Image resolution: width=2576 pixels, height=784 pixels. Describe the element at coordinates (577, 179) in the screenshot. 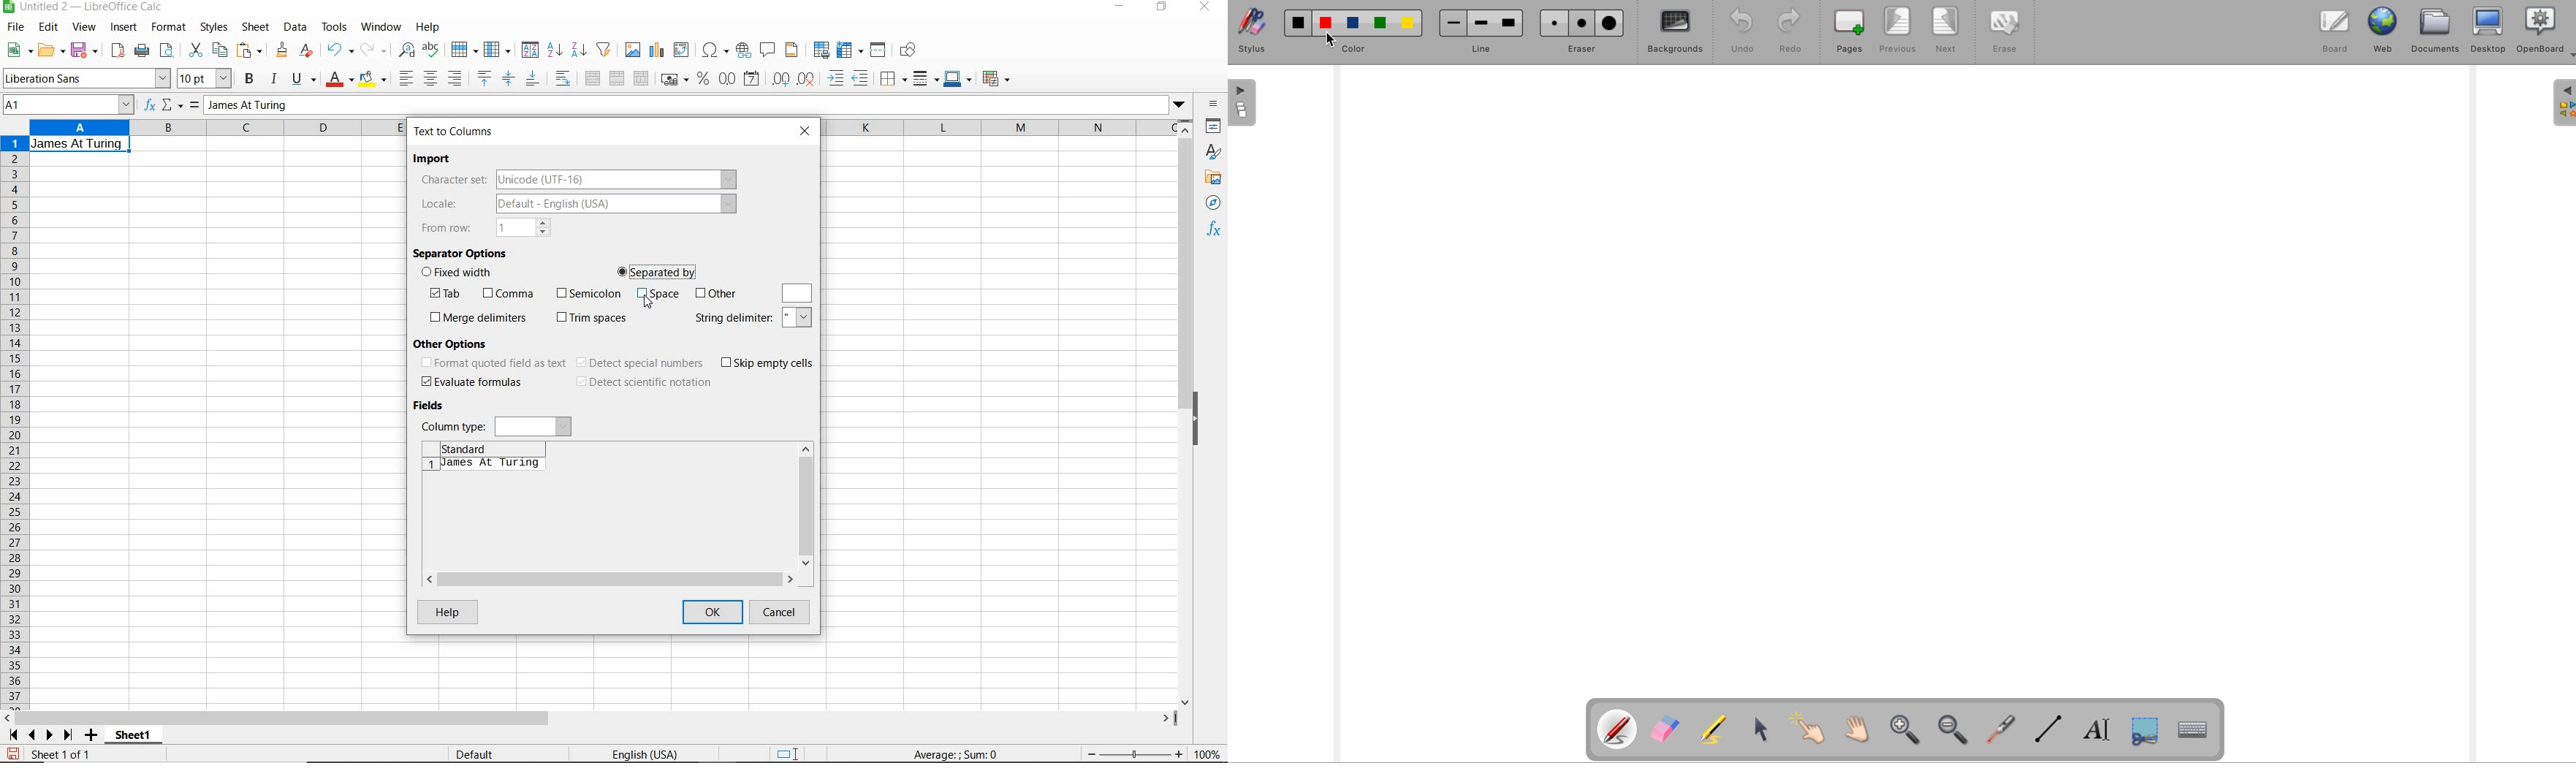

I see `character set` at that location.